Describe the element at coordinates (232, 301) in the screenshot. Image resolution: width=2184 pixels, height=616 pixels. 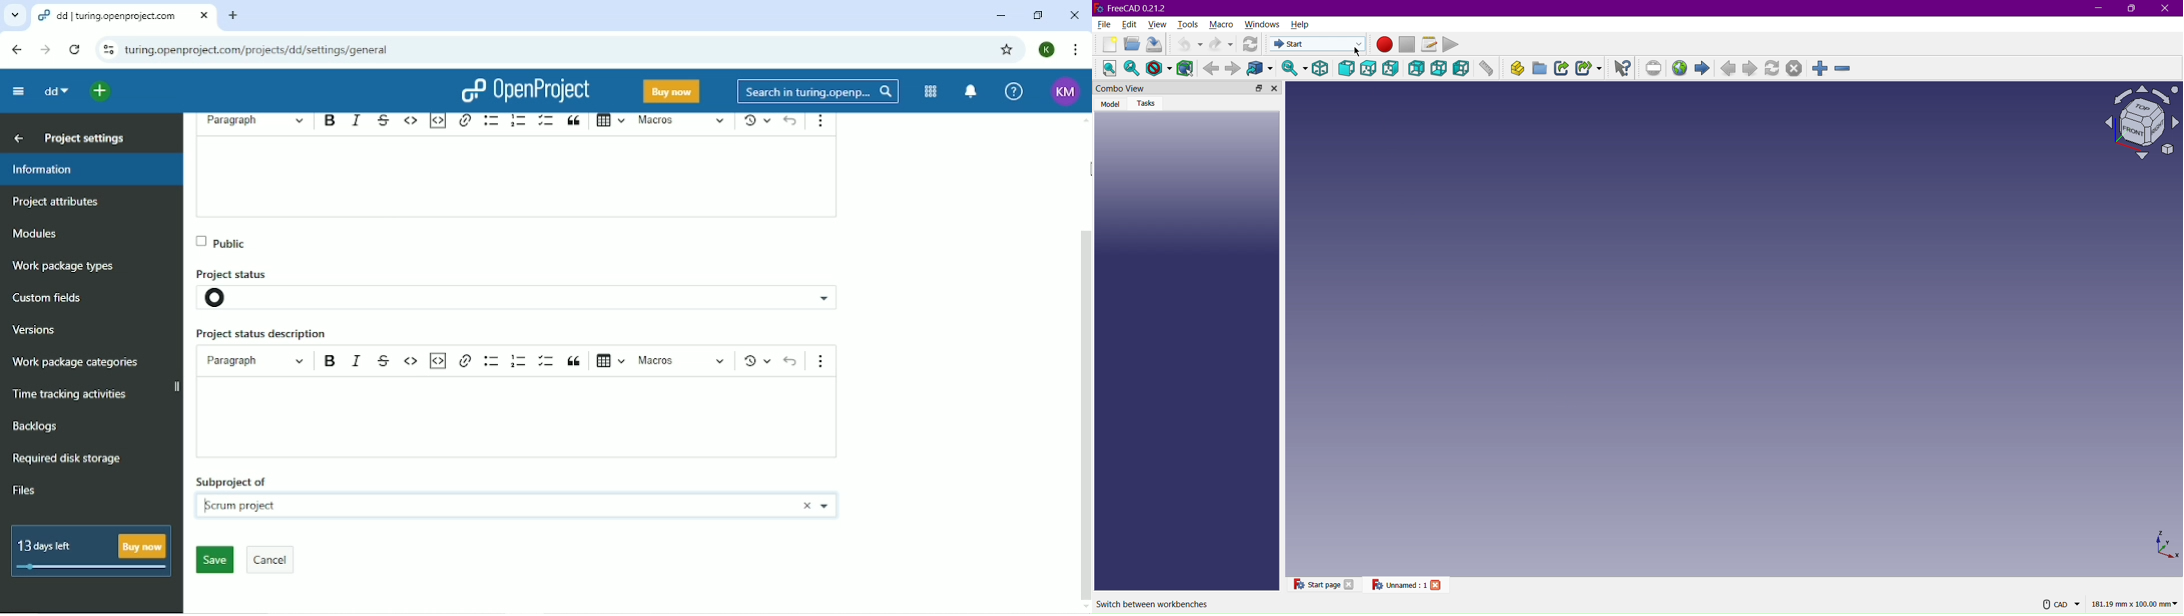
I see `project status icon- not set` at that location.